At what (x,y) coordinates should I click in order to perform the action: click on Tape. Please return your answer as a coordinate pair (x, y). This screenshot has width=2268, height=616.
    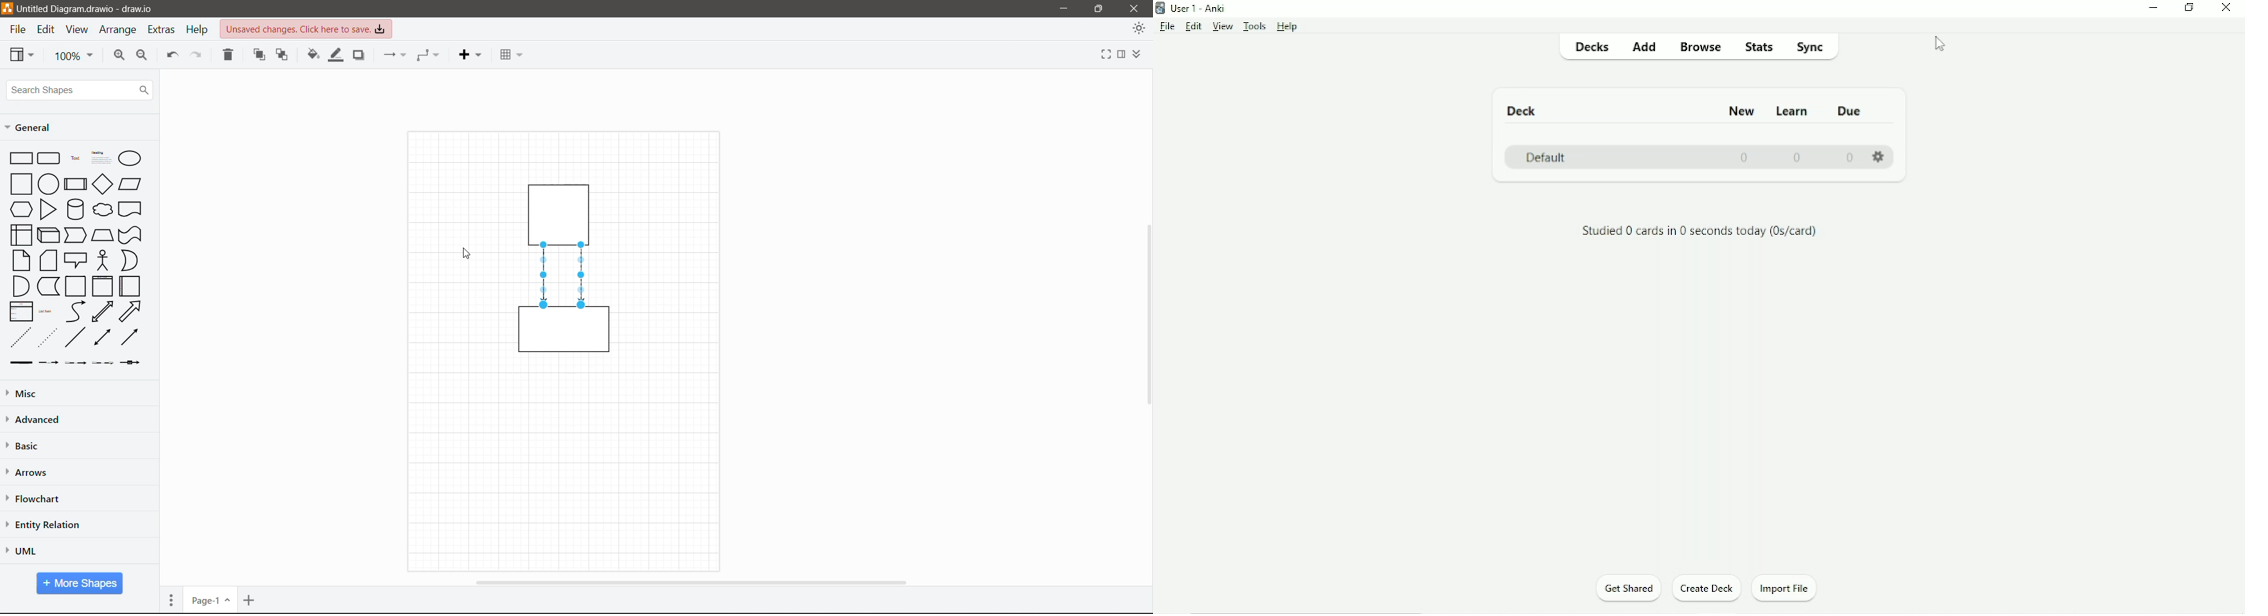
    Looking at the image, I should click on (132, 234).